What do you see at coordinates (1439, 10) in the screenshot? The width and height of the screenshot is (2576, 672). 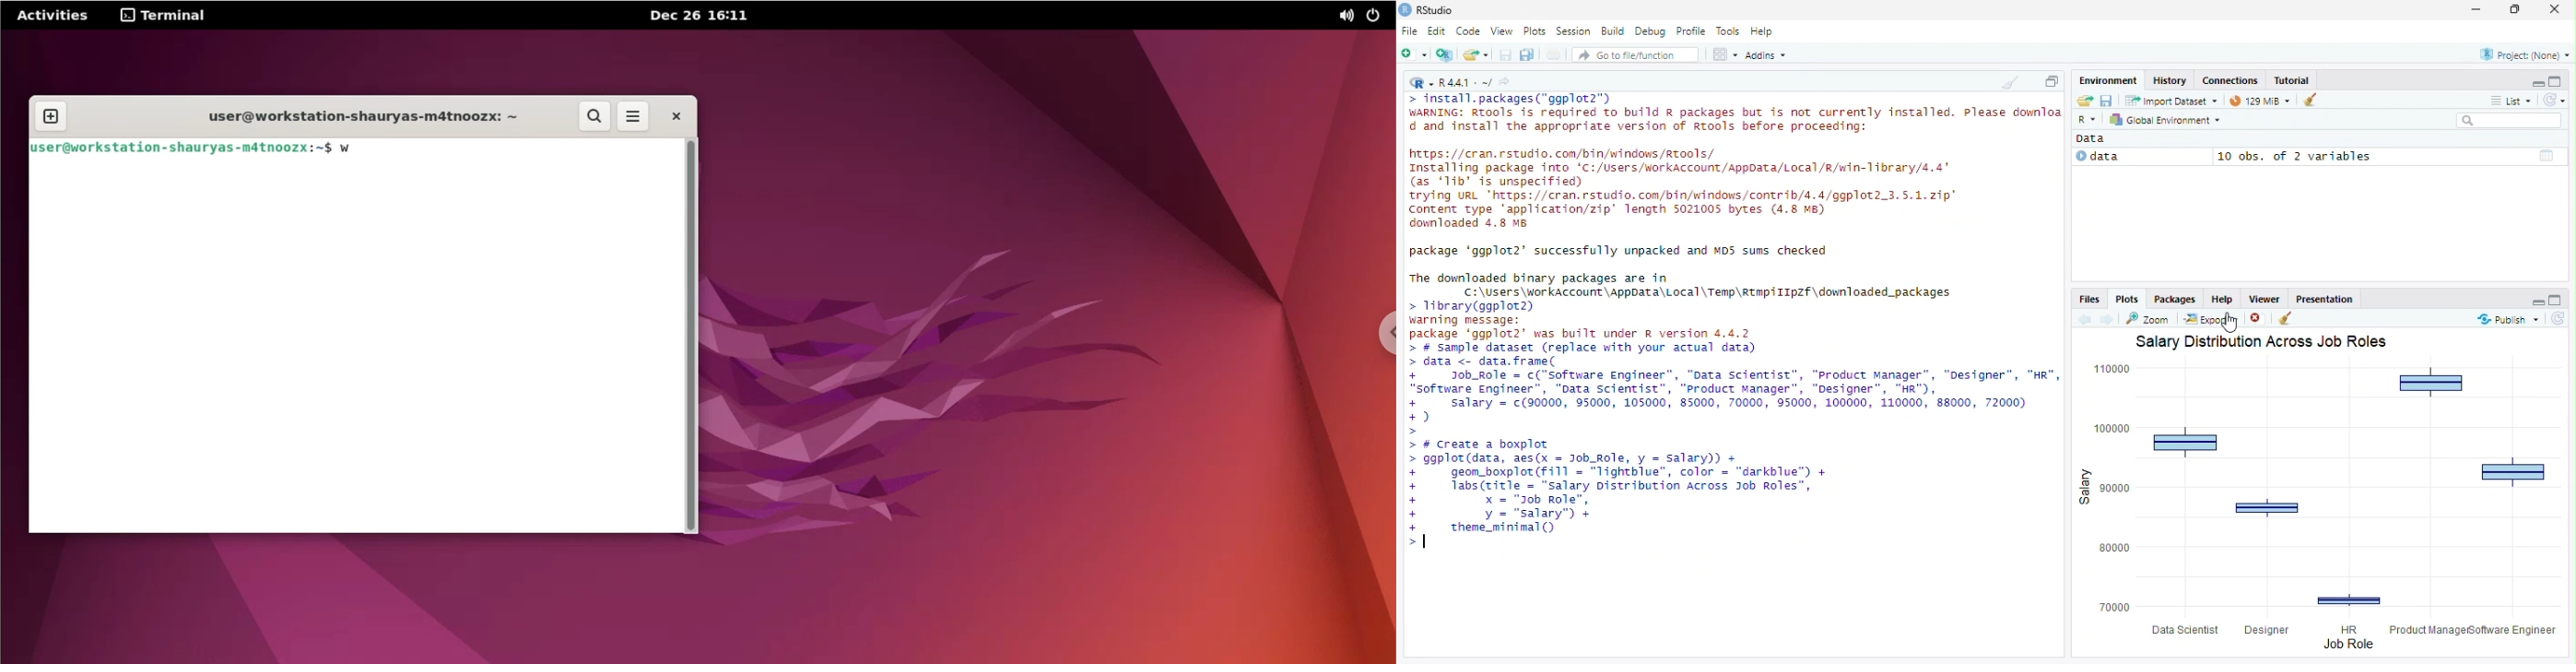 I see `RStudio` at bounding box center [1439, 10].